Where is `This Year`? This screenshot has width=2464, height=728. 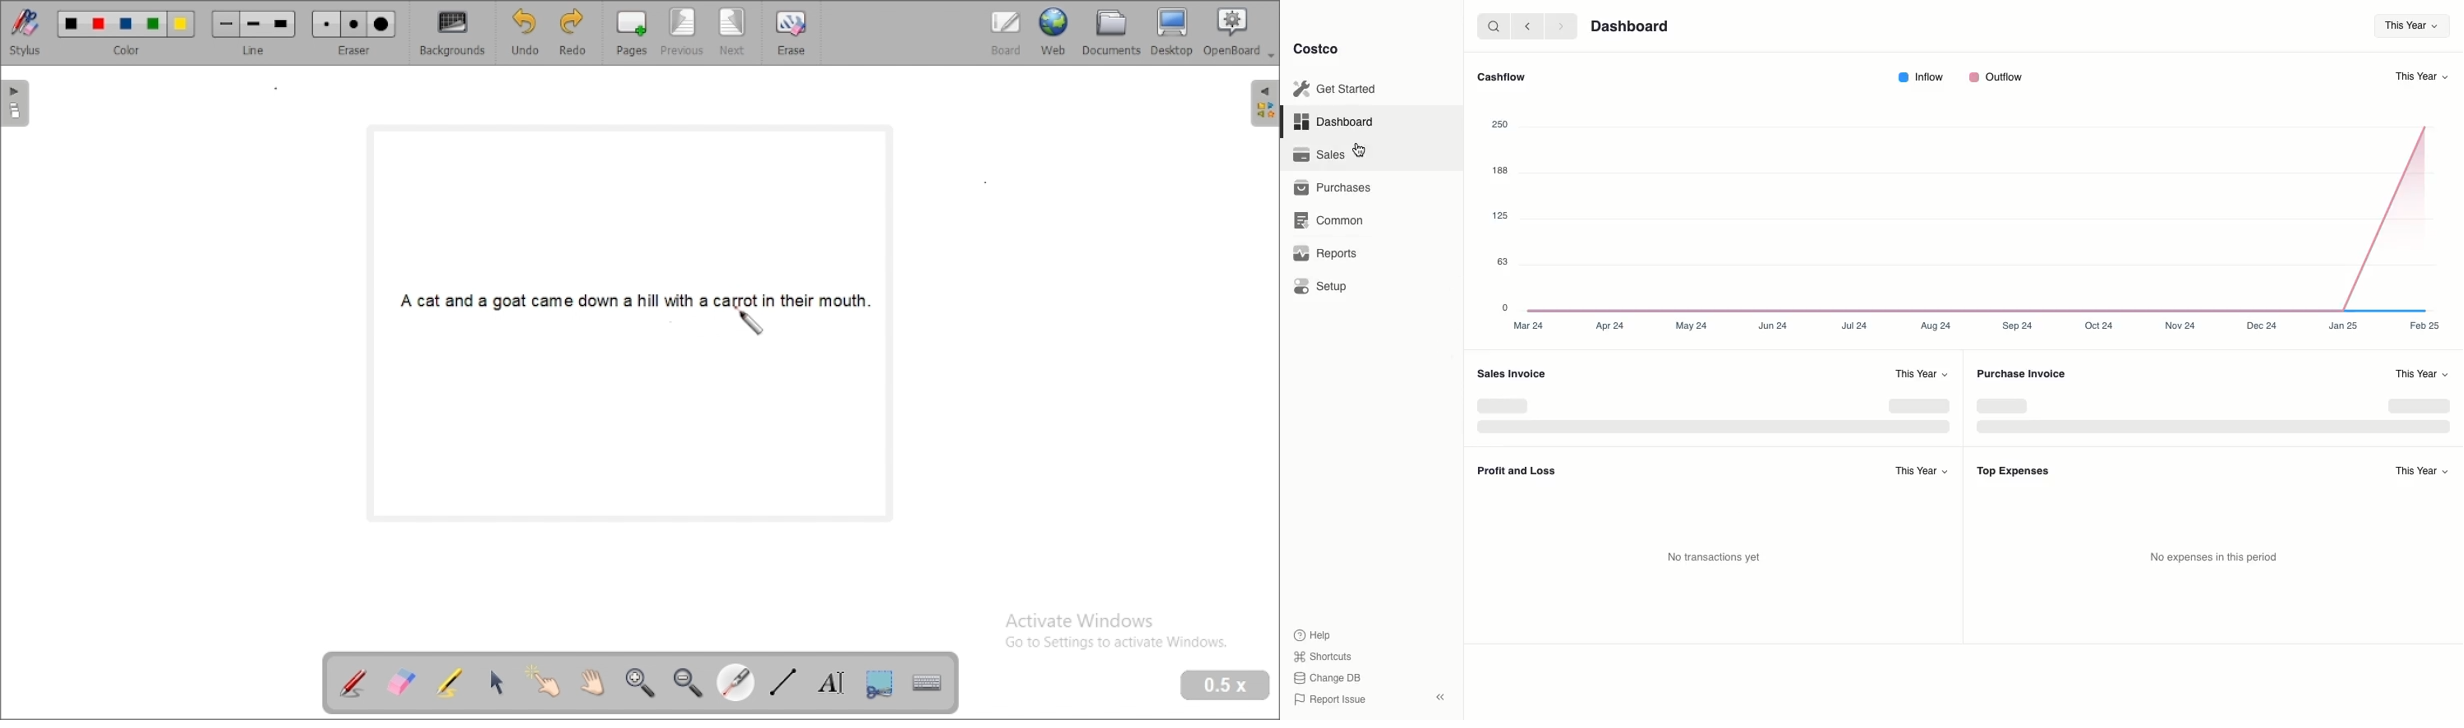 This Year is located at coordinates (2424, 77).